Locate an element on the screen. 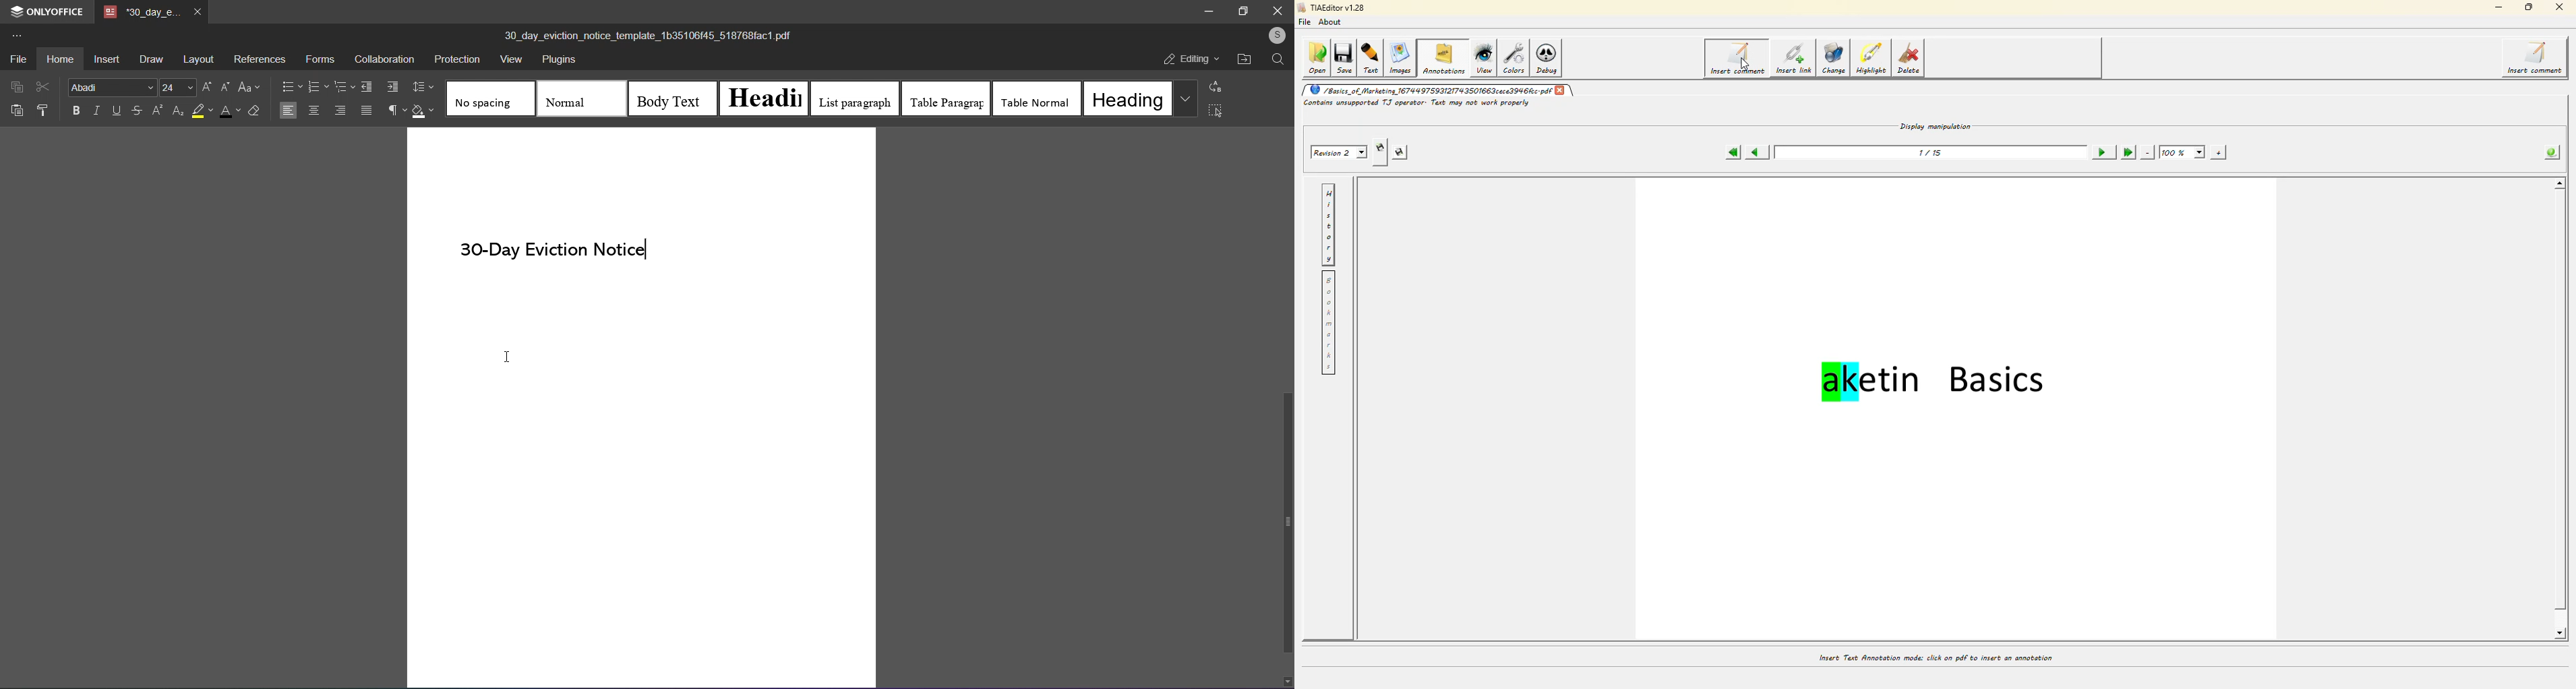 The width and height of the screenshot is (2576, 700). more is located at coordinates (18, 34).